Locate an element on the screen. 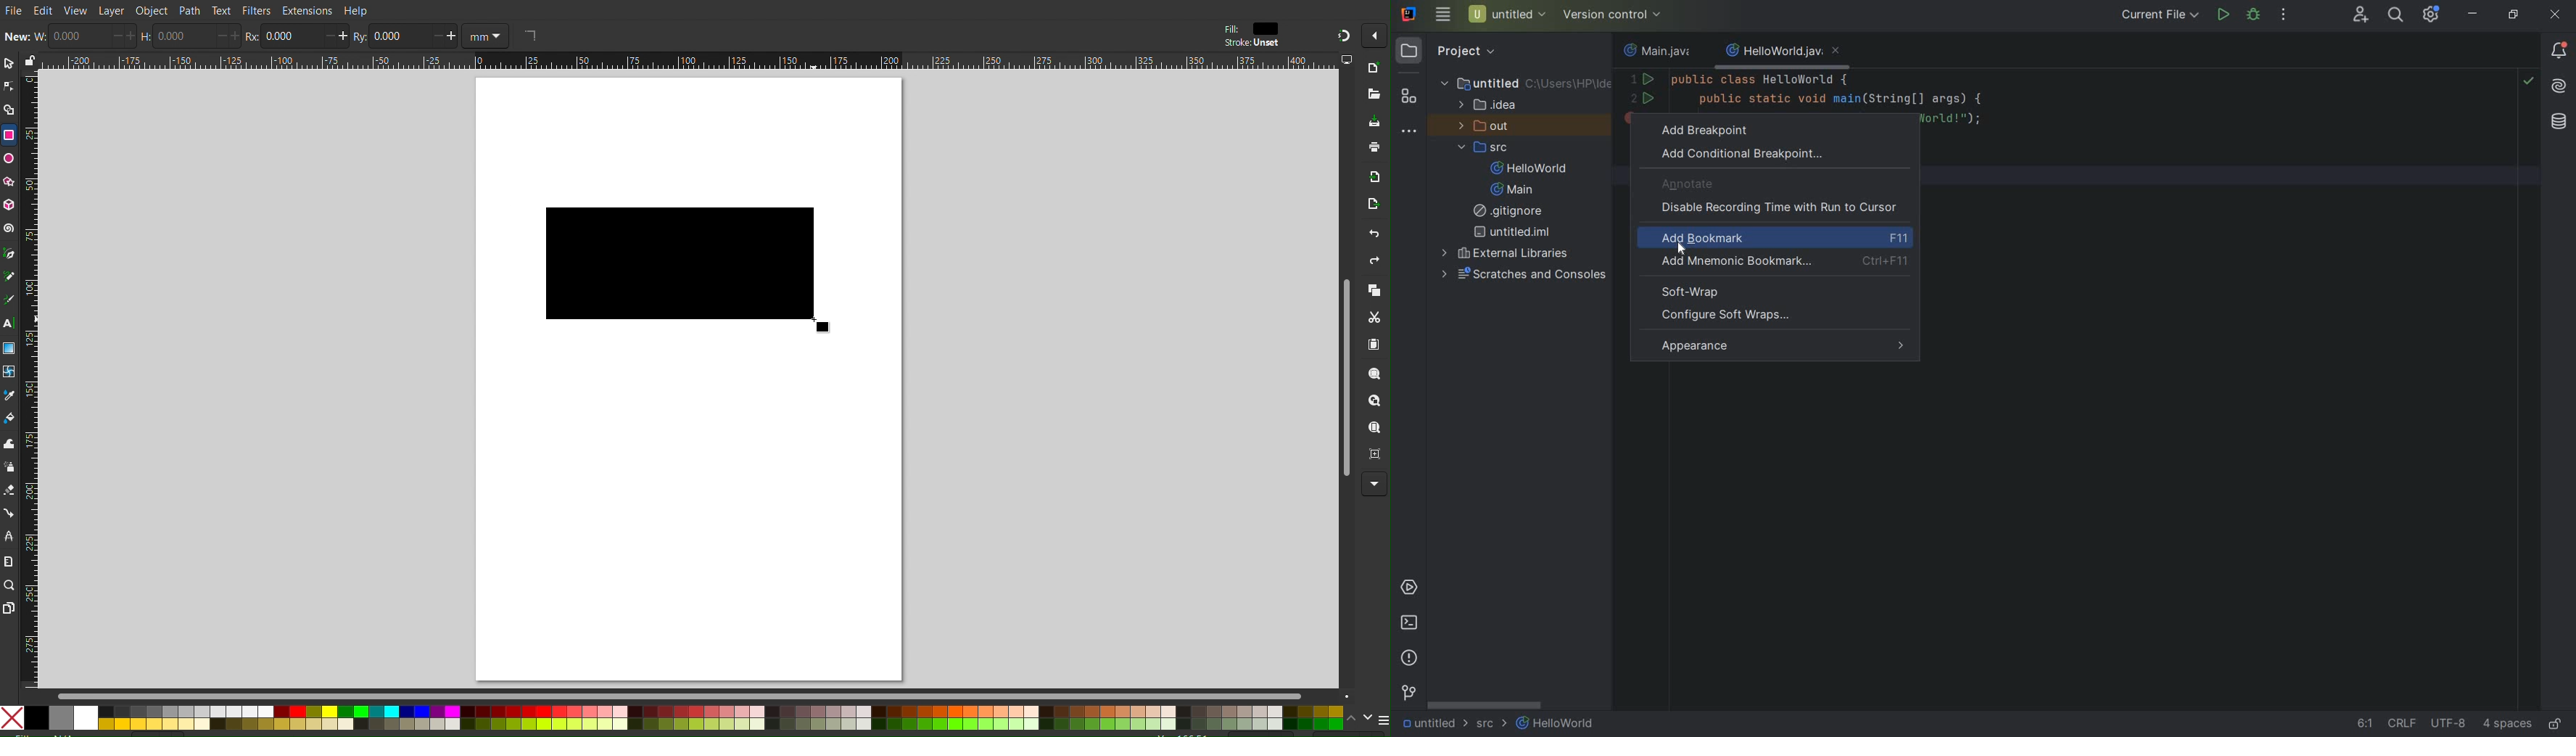  View is located at coordinates (77, 11).